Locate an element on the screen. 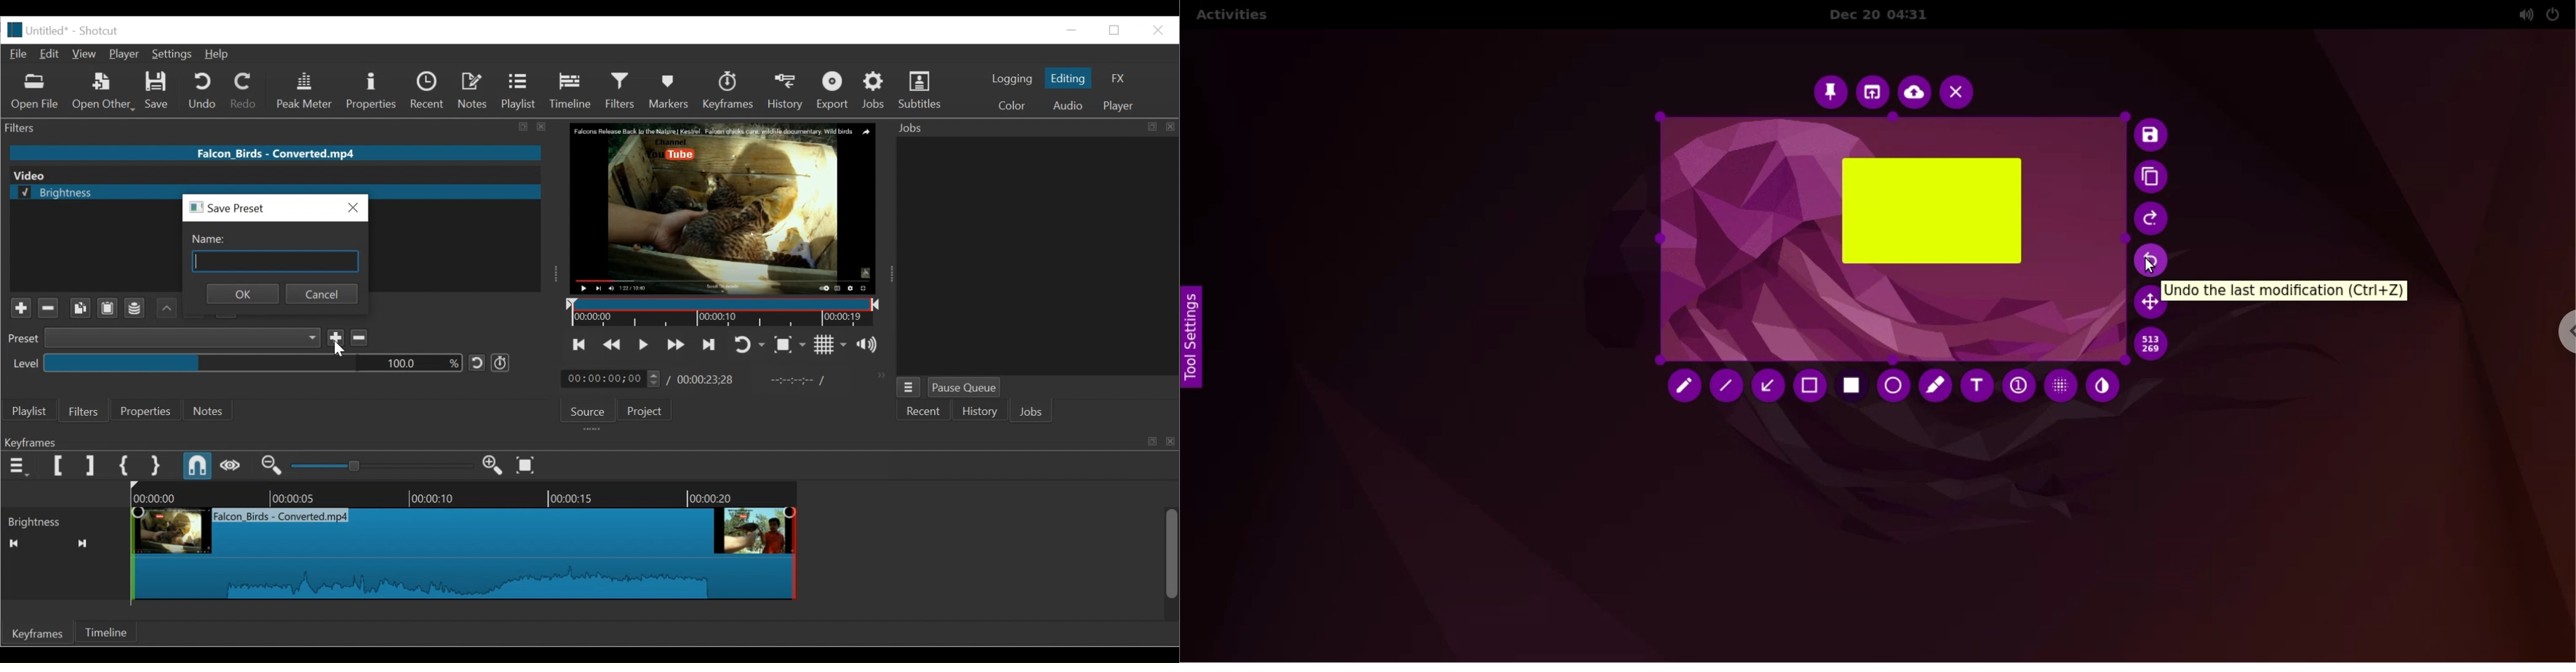  Redo is located at coordinates (246, 91).